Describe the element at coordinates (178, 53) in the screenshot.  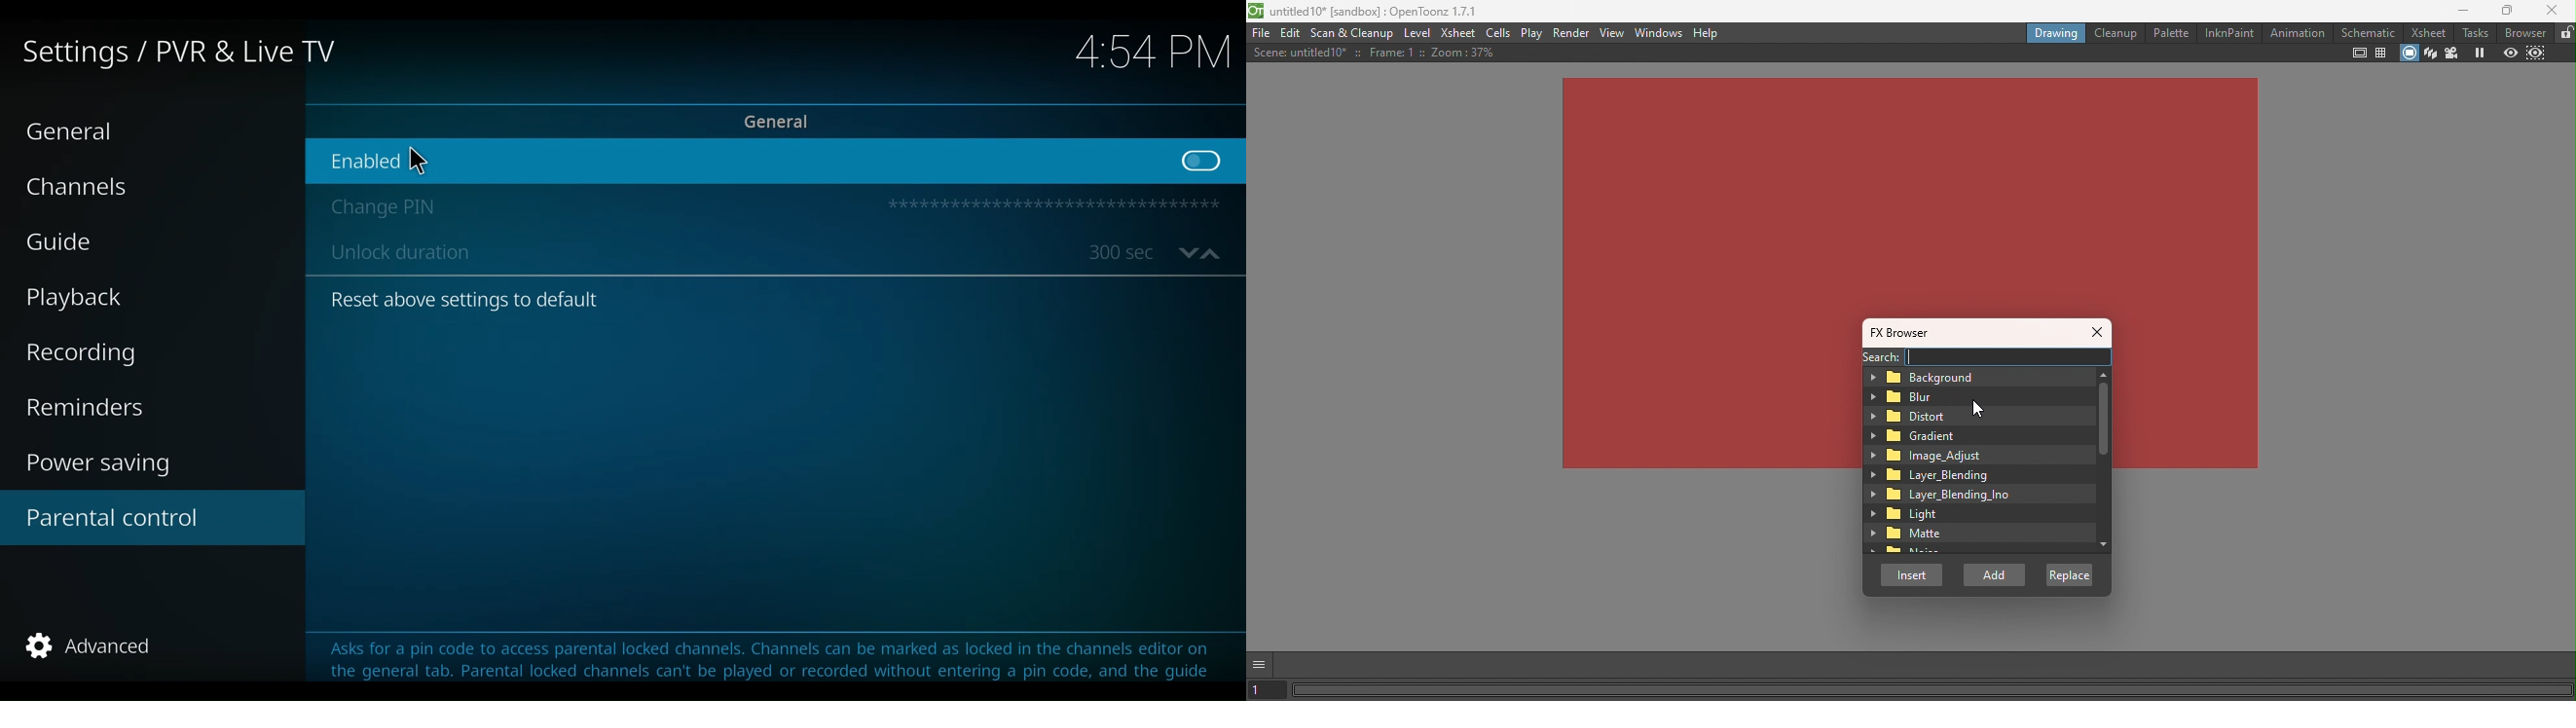
I see `Settings/PVR & Live TV` at that location.